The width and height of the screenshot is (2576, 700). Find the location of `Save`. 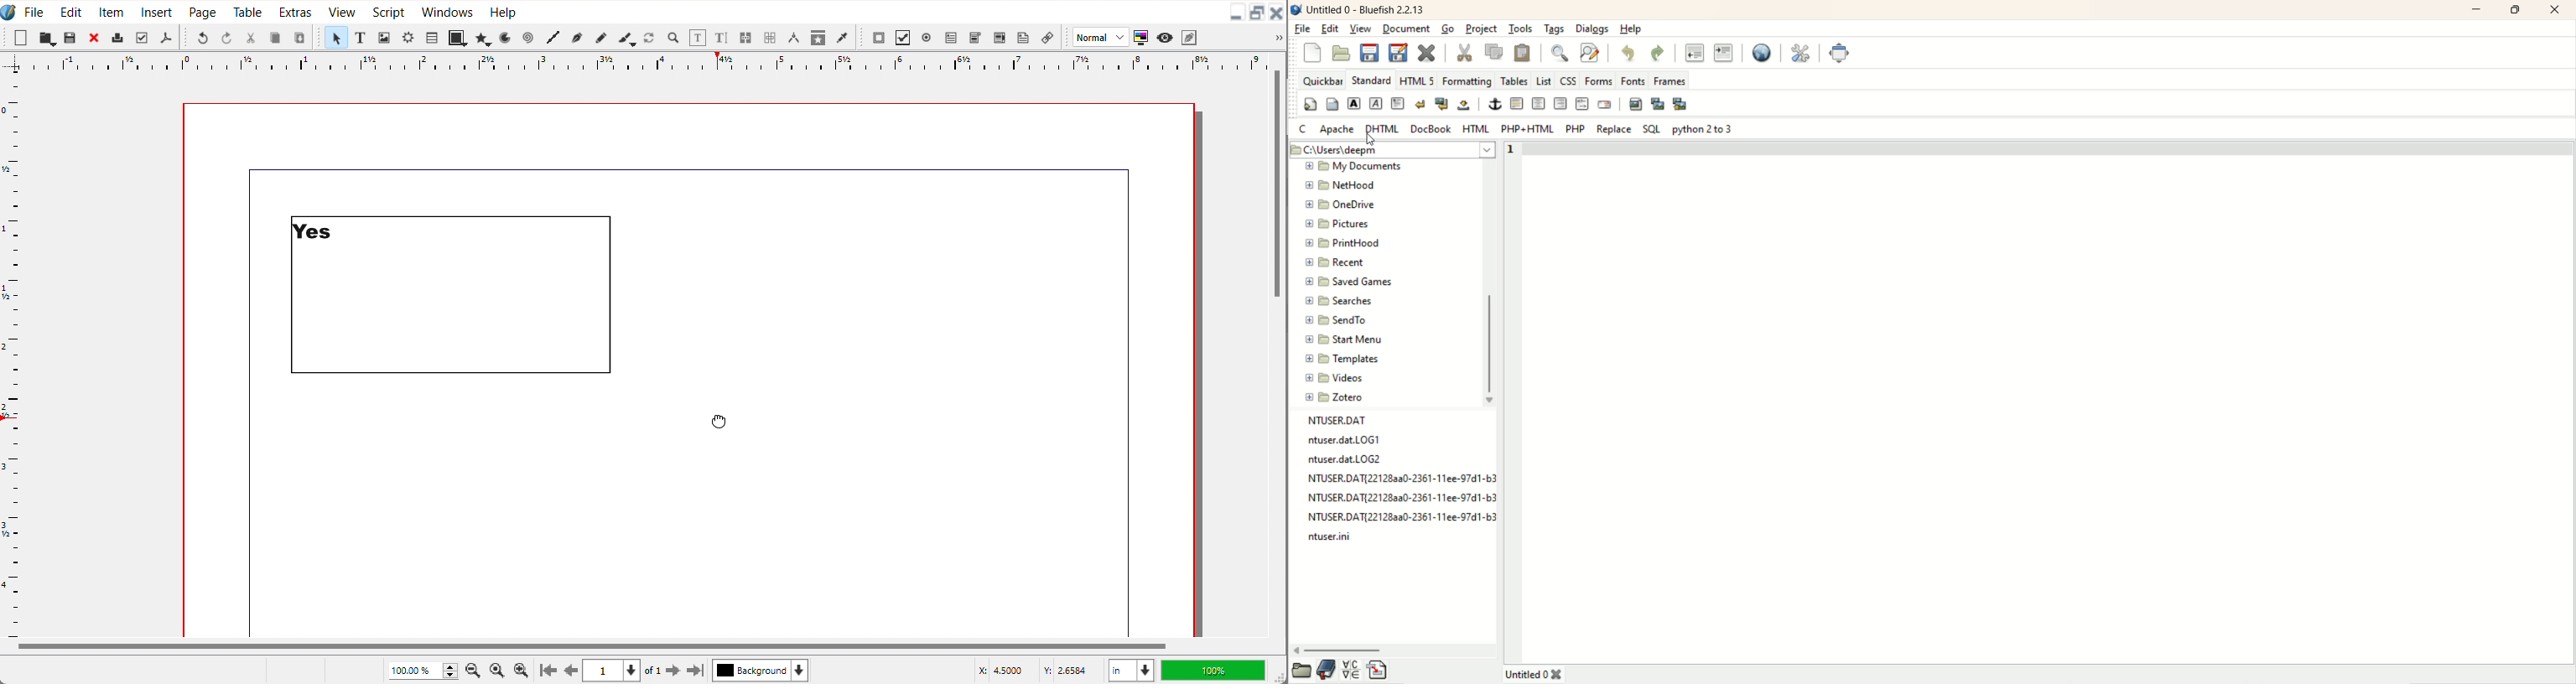

Save is located at coordinates (47, 38).